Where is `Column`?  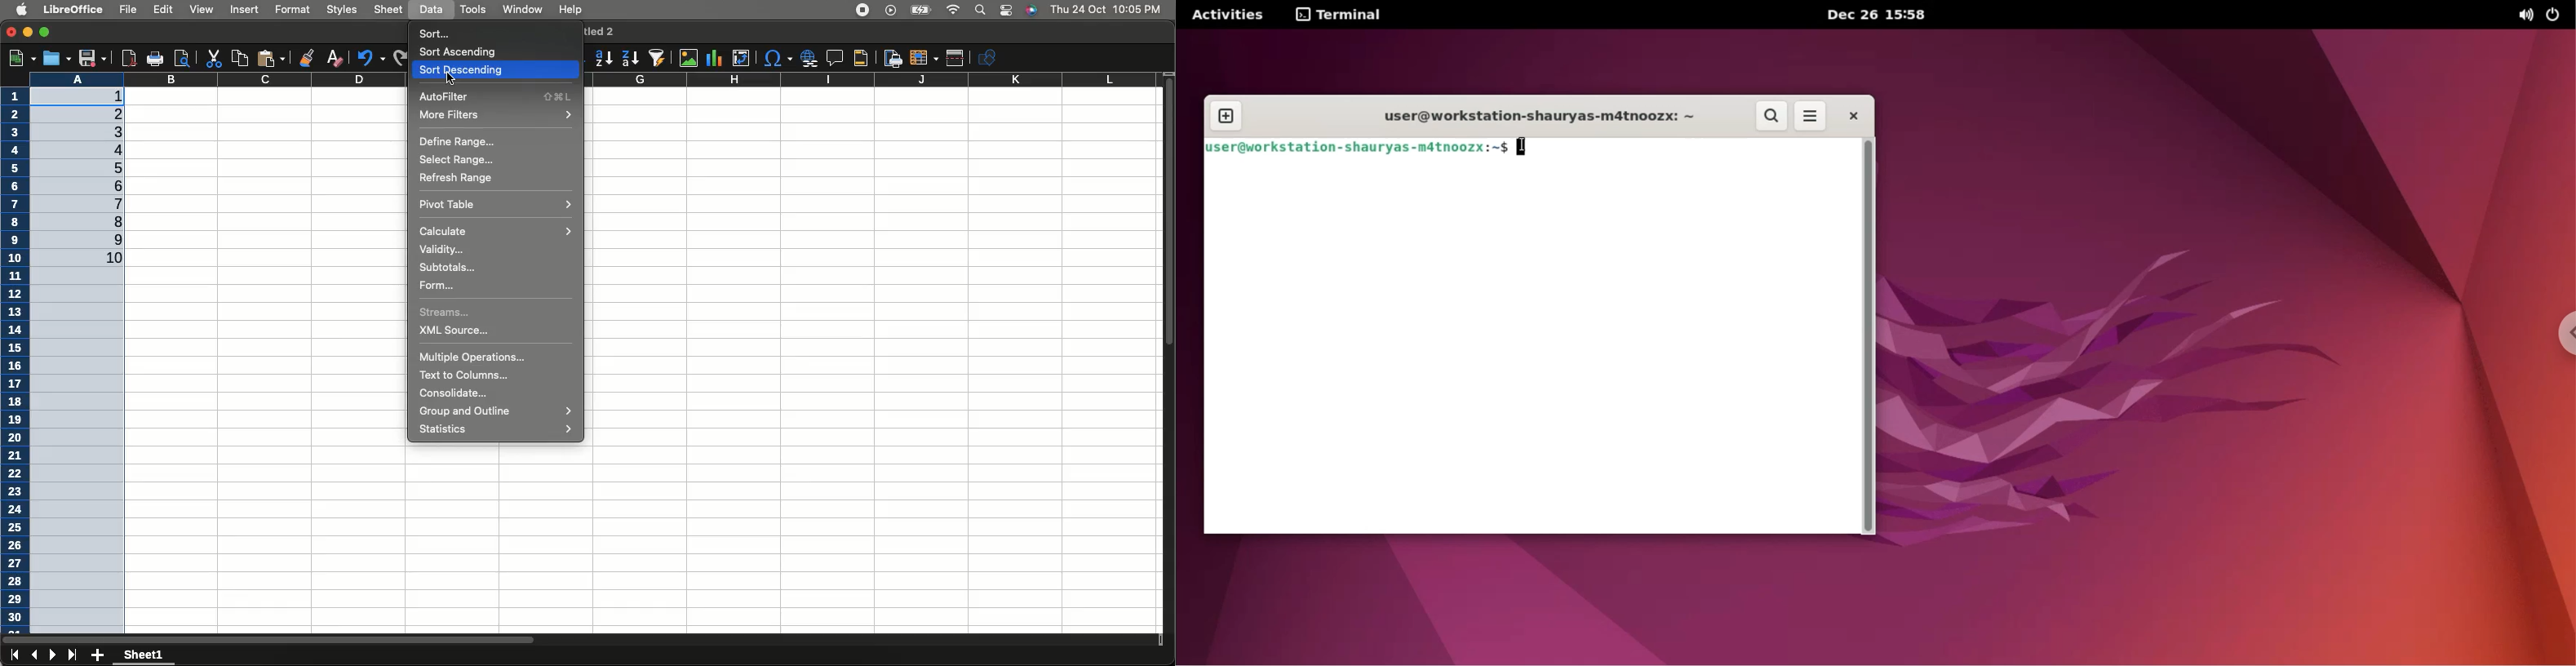
Column is located at coordinates (645, 81).